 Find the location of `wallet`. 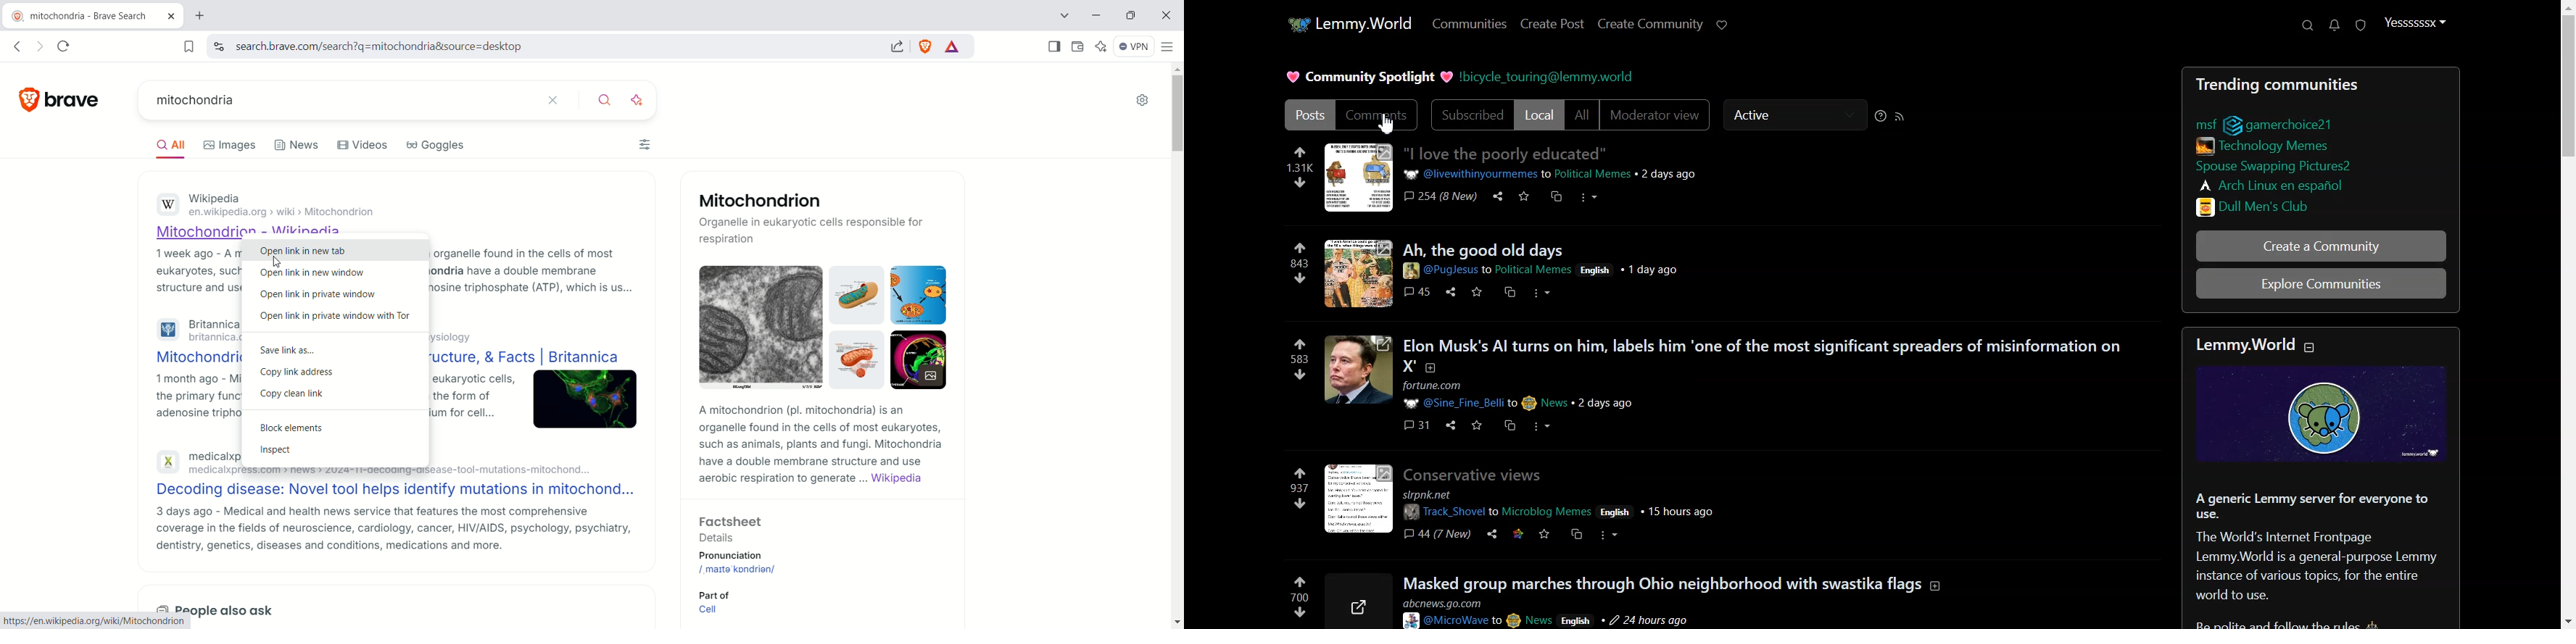

wallet is located at coordinates (1079, 47).